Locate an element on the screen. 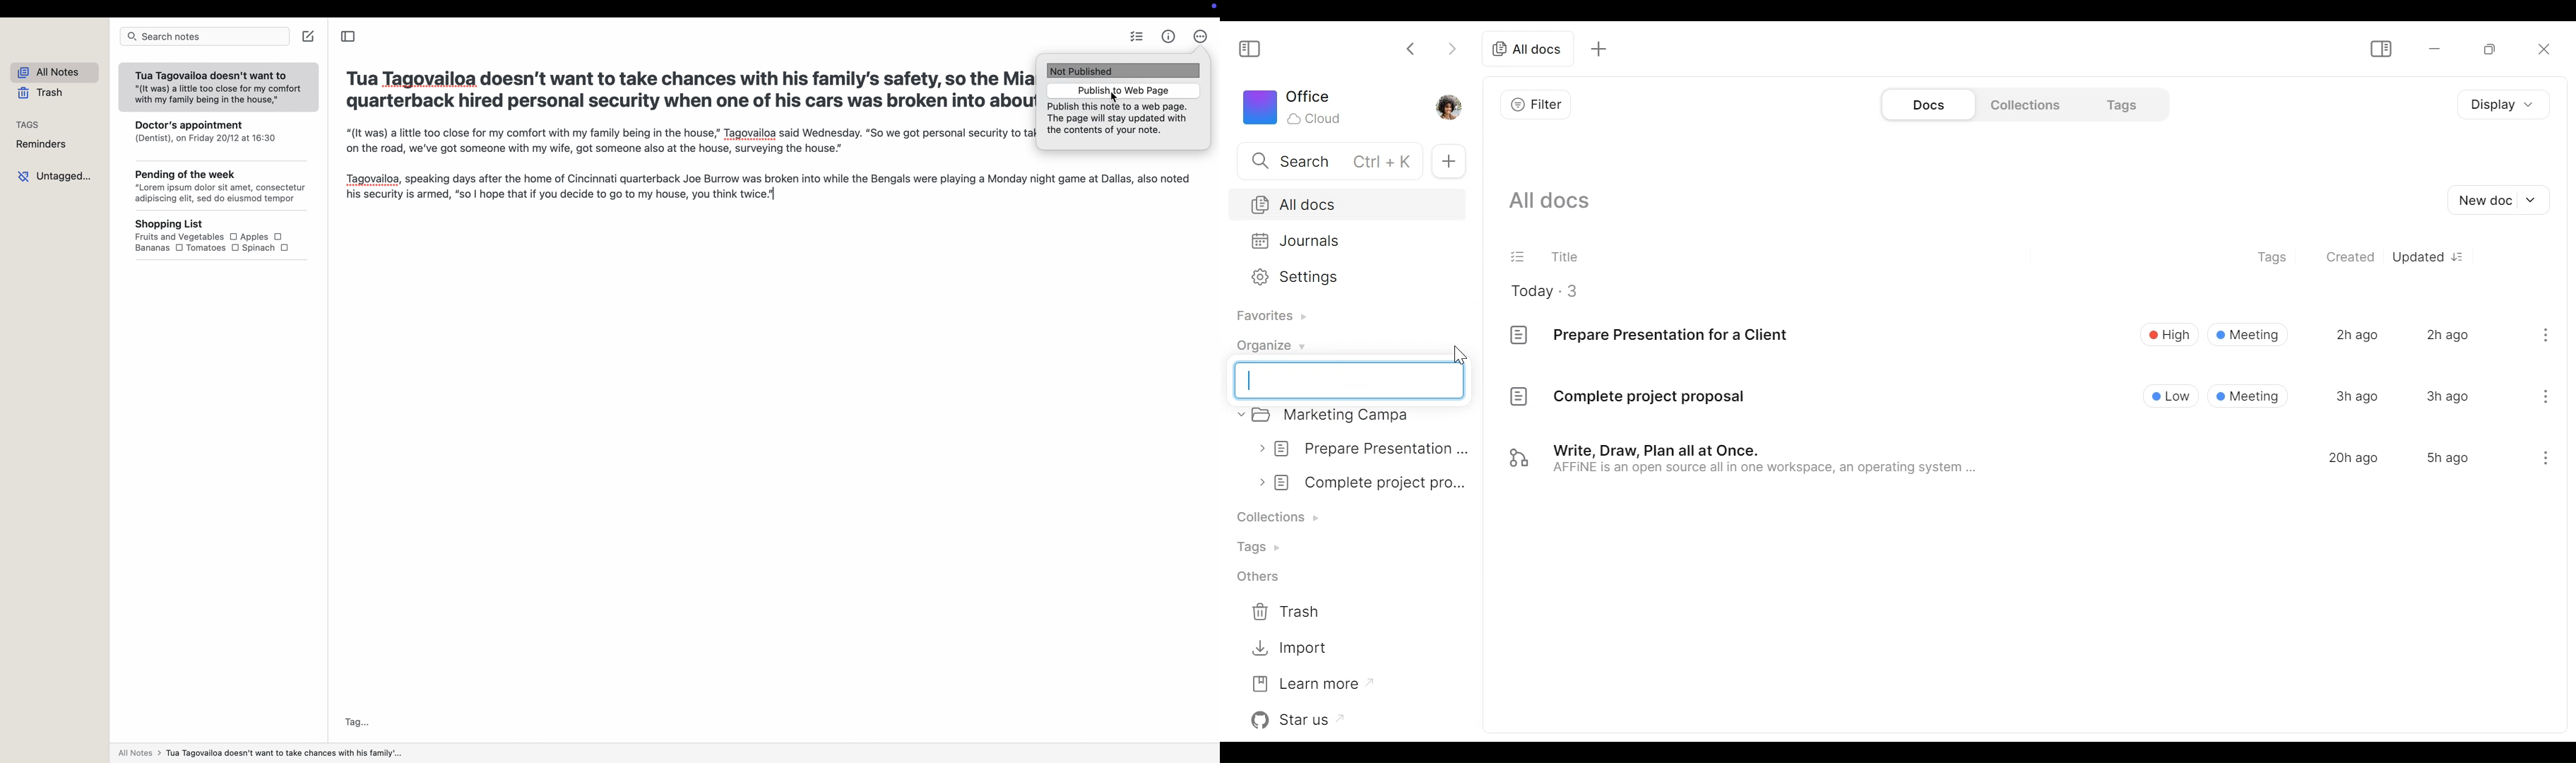  click on more options is located at coordinates (1201, 37).